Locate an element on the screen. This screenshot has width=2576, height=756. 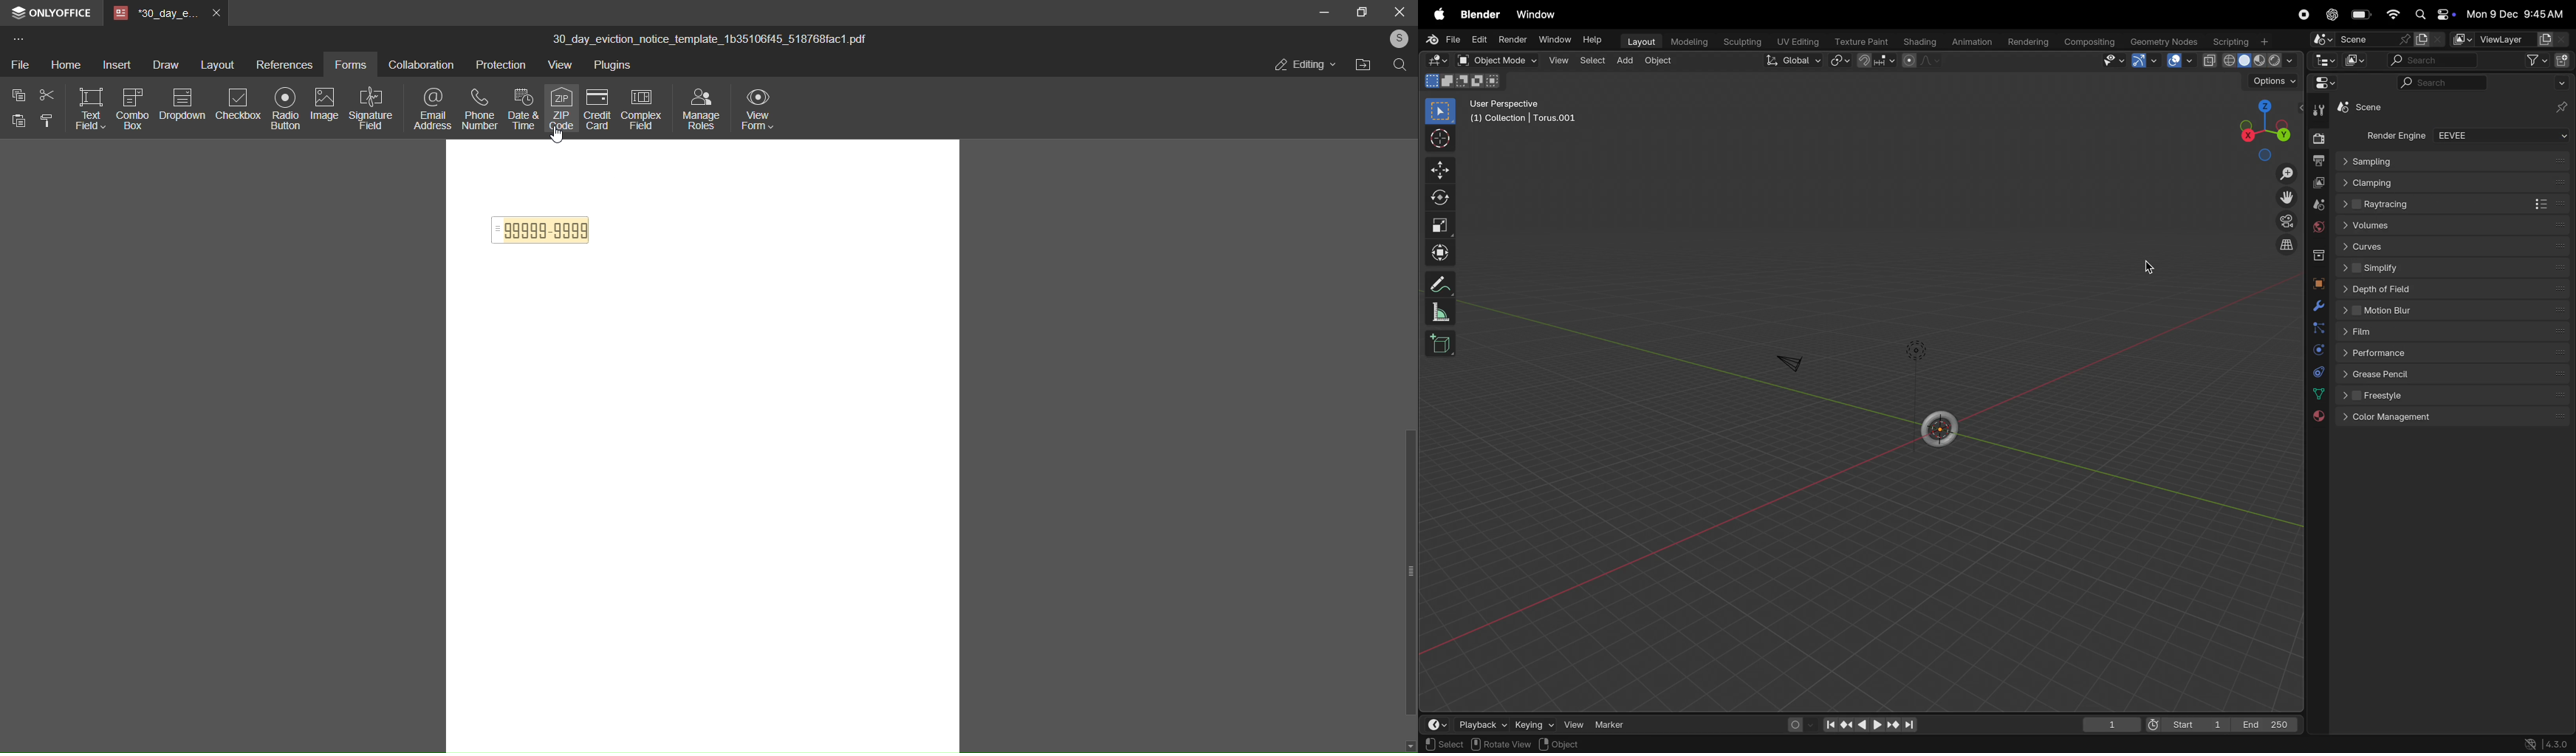
camera perspective is located at coordinates (2284, 221).